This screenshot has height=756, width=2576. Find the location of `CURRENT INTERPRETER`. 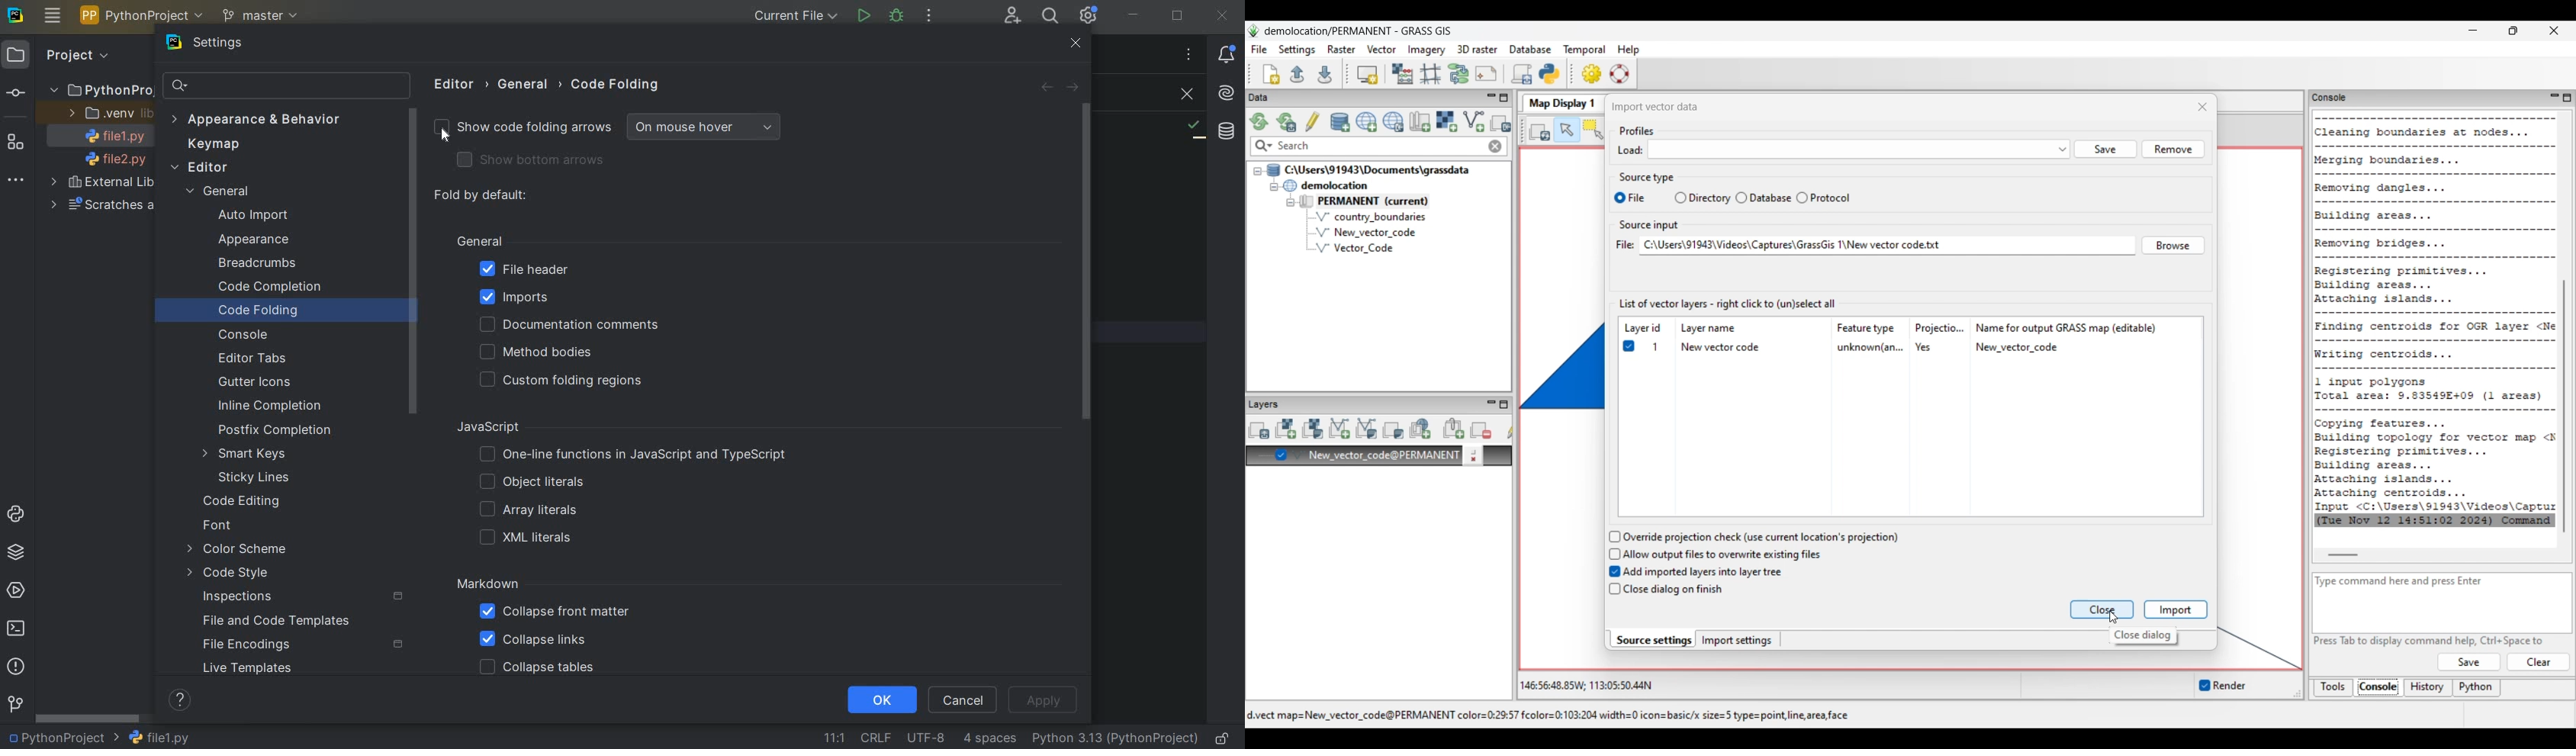

CURRENT INTERPRETER is located at coordinates (1114, 739).